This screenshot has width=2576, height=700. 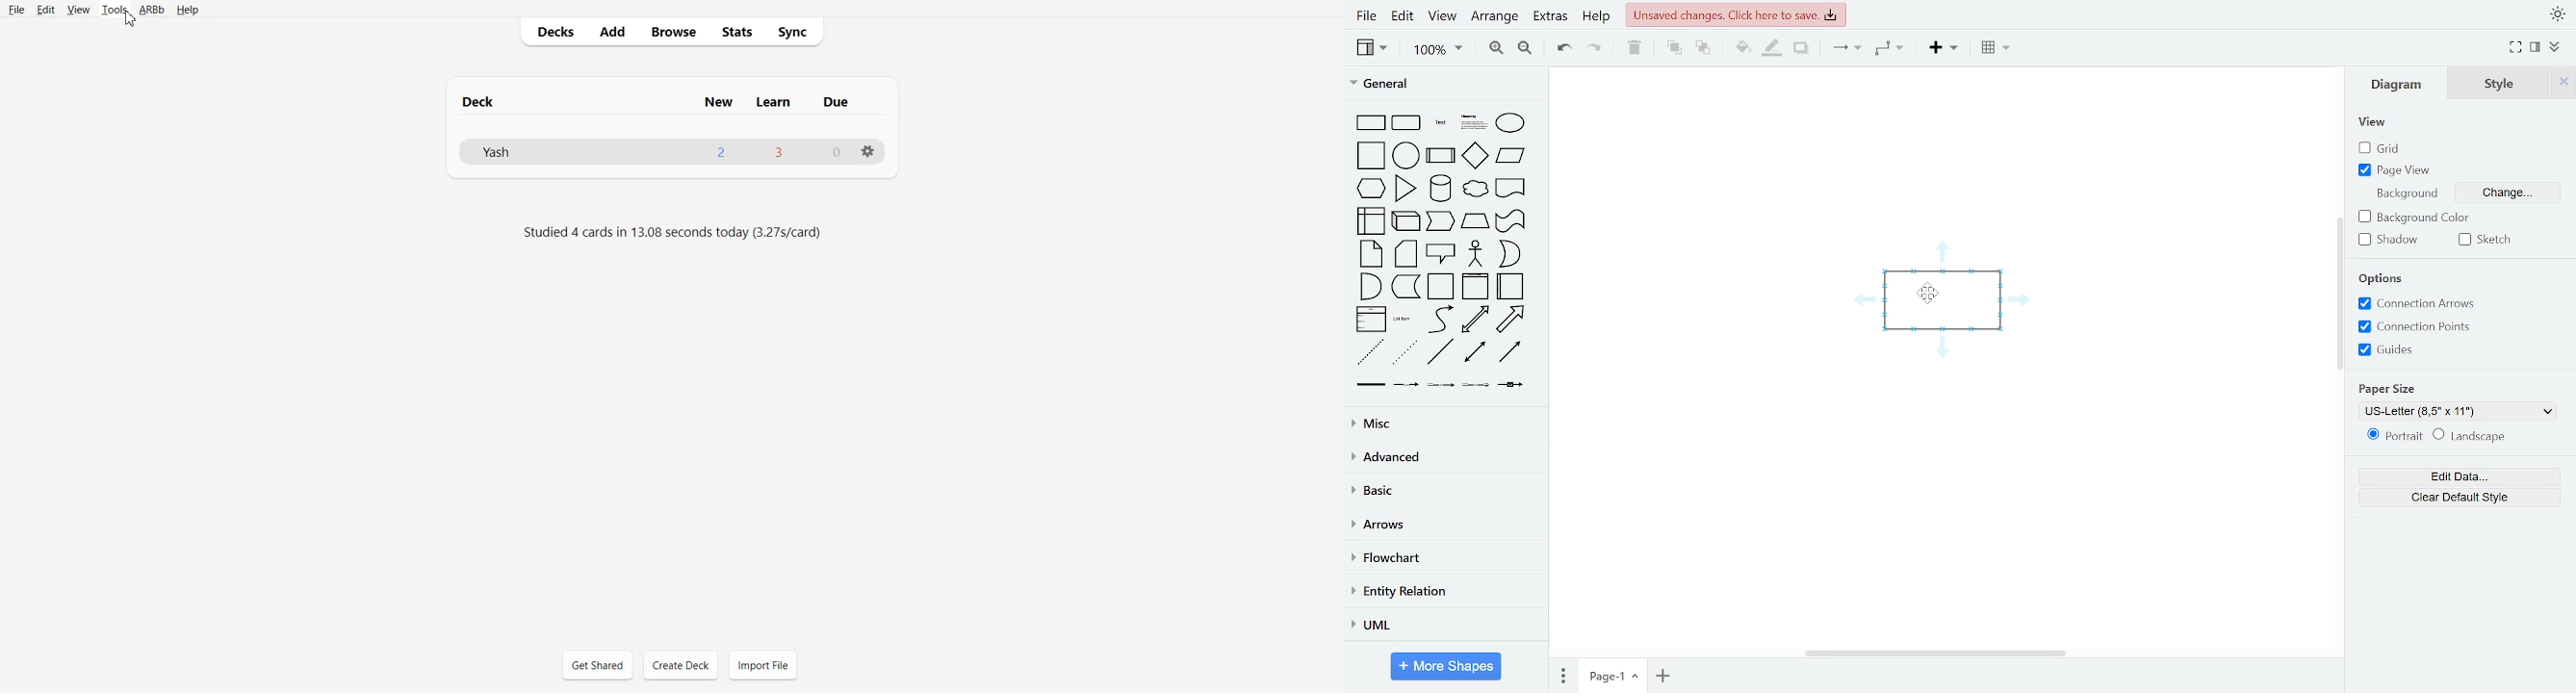 I want to click on Deck File, so click(x=673, y=152).